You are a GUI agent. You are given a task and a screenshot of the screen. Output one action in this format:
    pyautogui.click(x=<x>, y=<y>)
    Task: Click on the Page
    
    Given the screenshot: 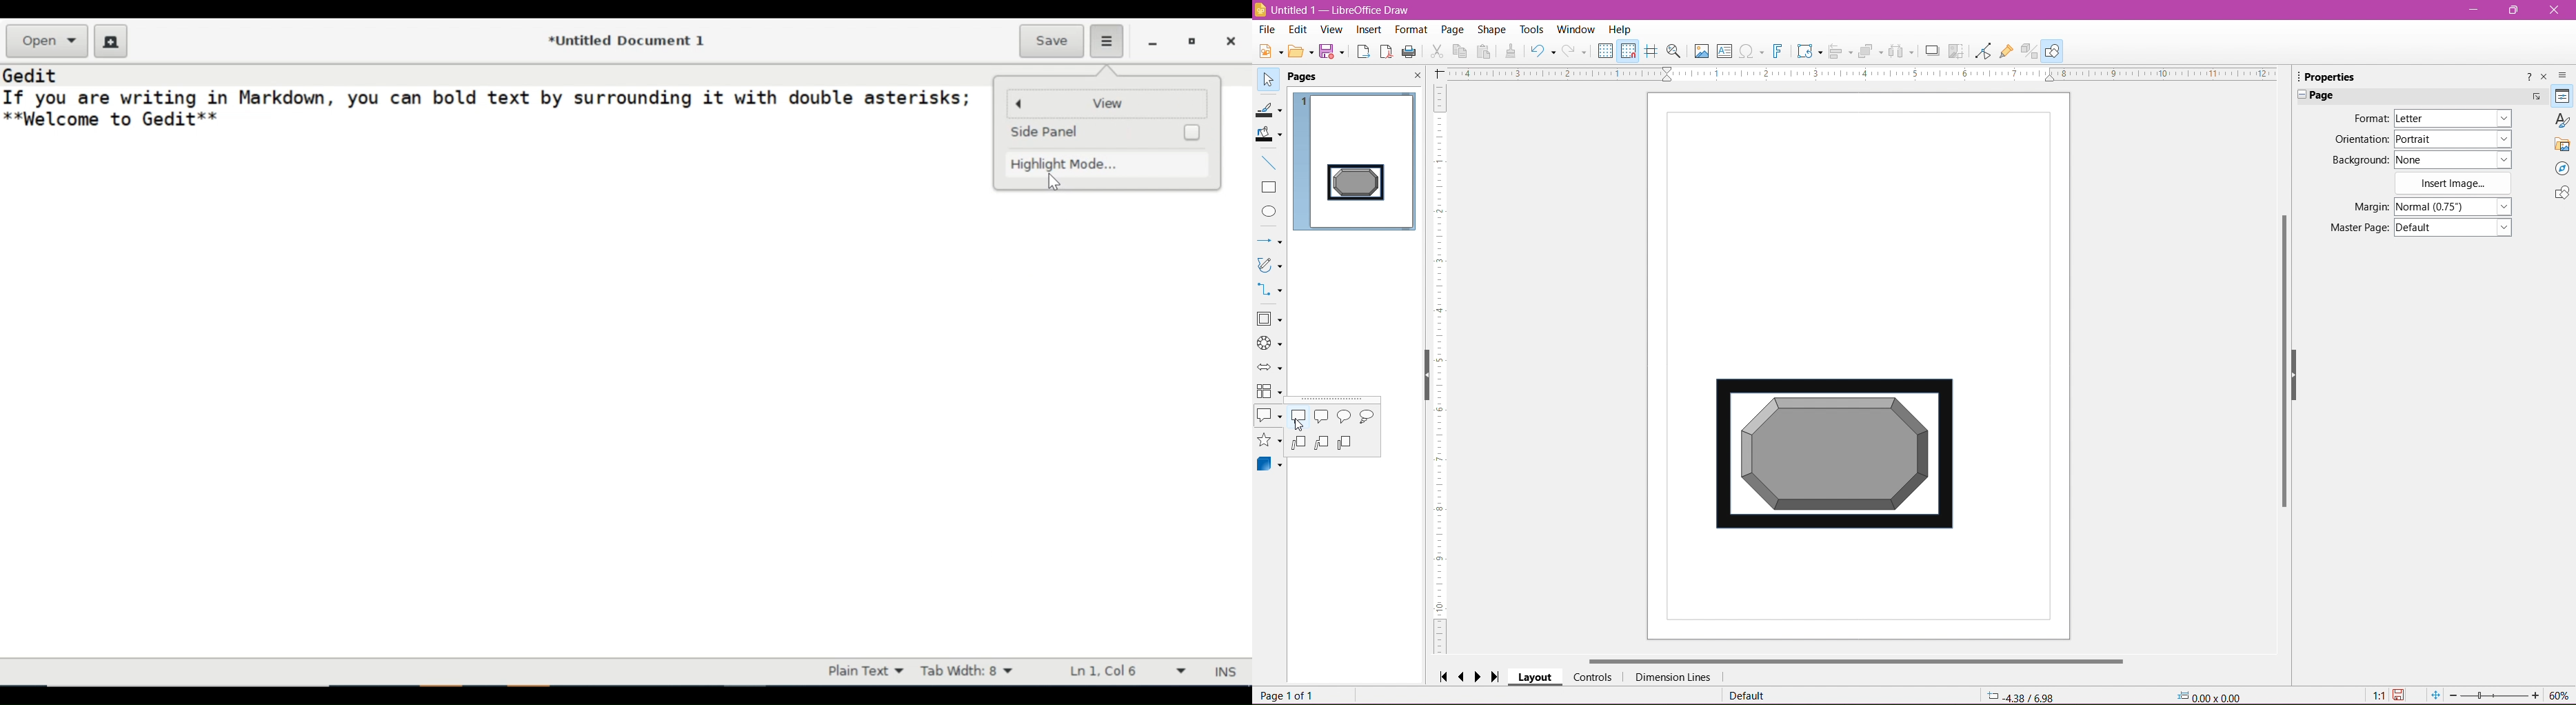 What is the action you would take?
    pyautogui.click(x=1451, y=28)
    